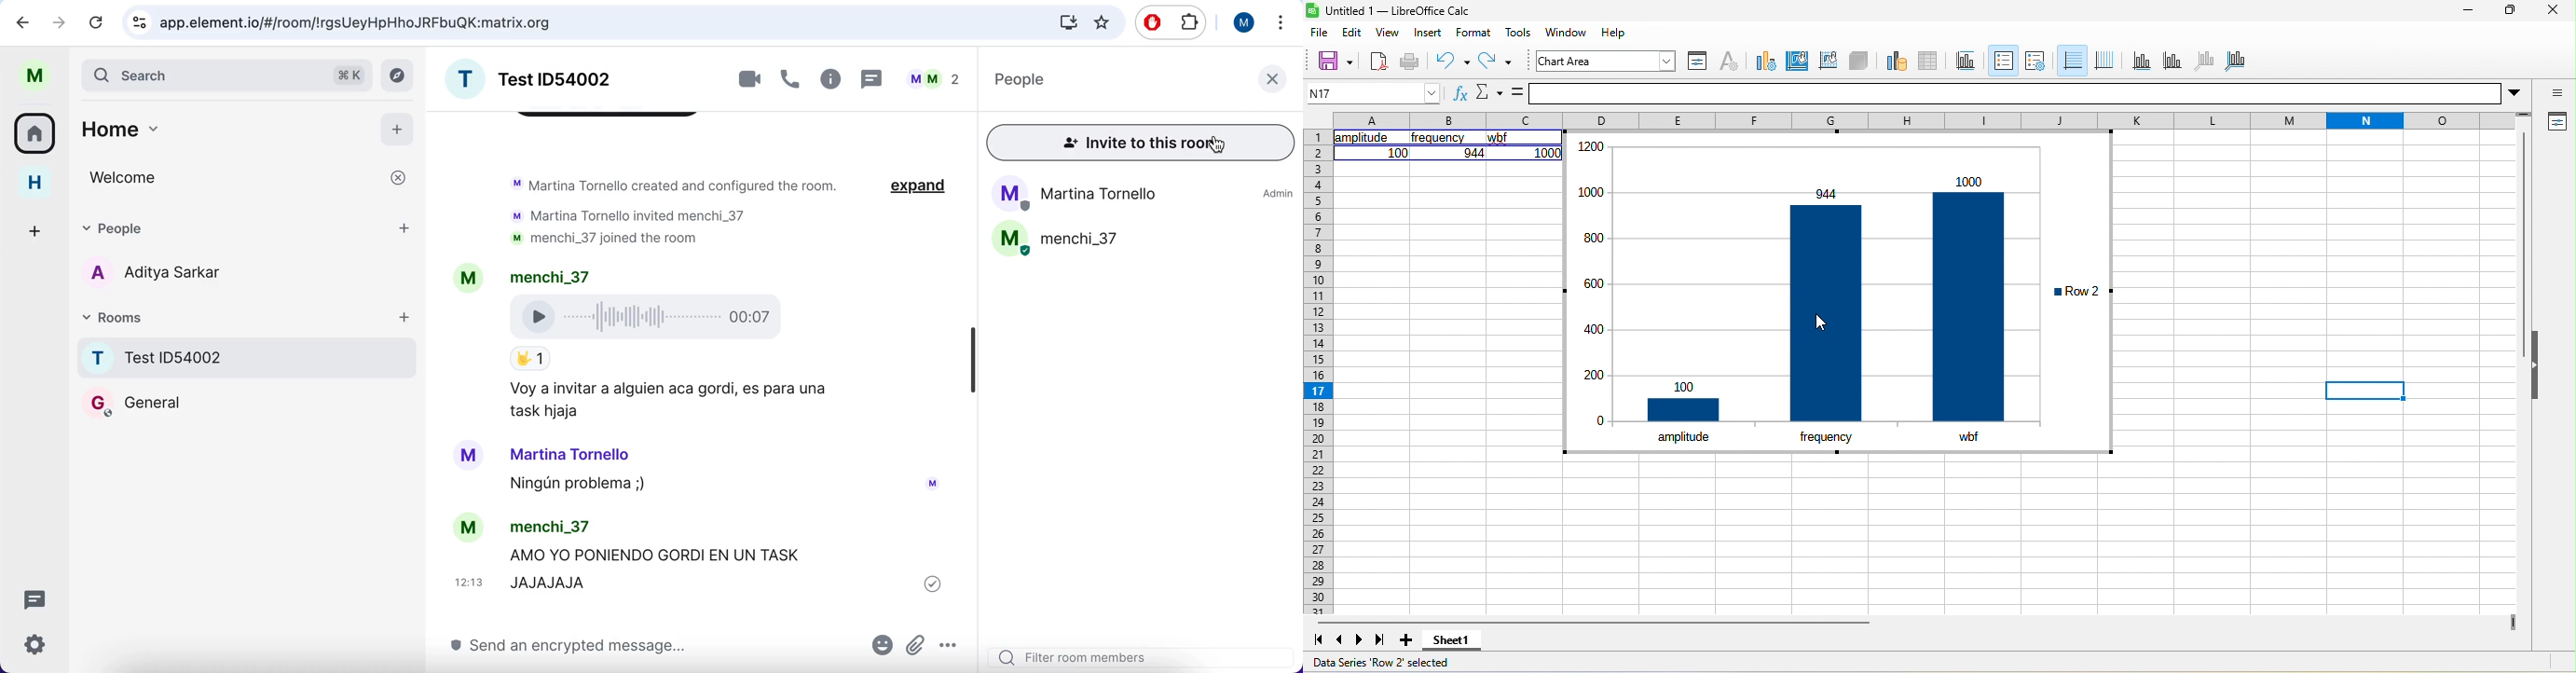  I want to click on room members, so click(1145, 222).